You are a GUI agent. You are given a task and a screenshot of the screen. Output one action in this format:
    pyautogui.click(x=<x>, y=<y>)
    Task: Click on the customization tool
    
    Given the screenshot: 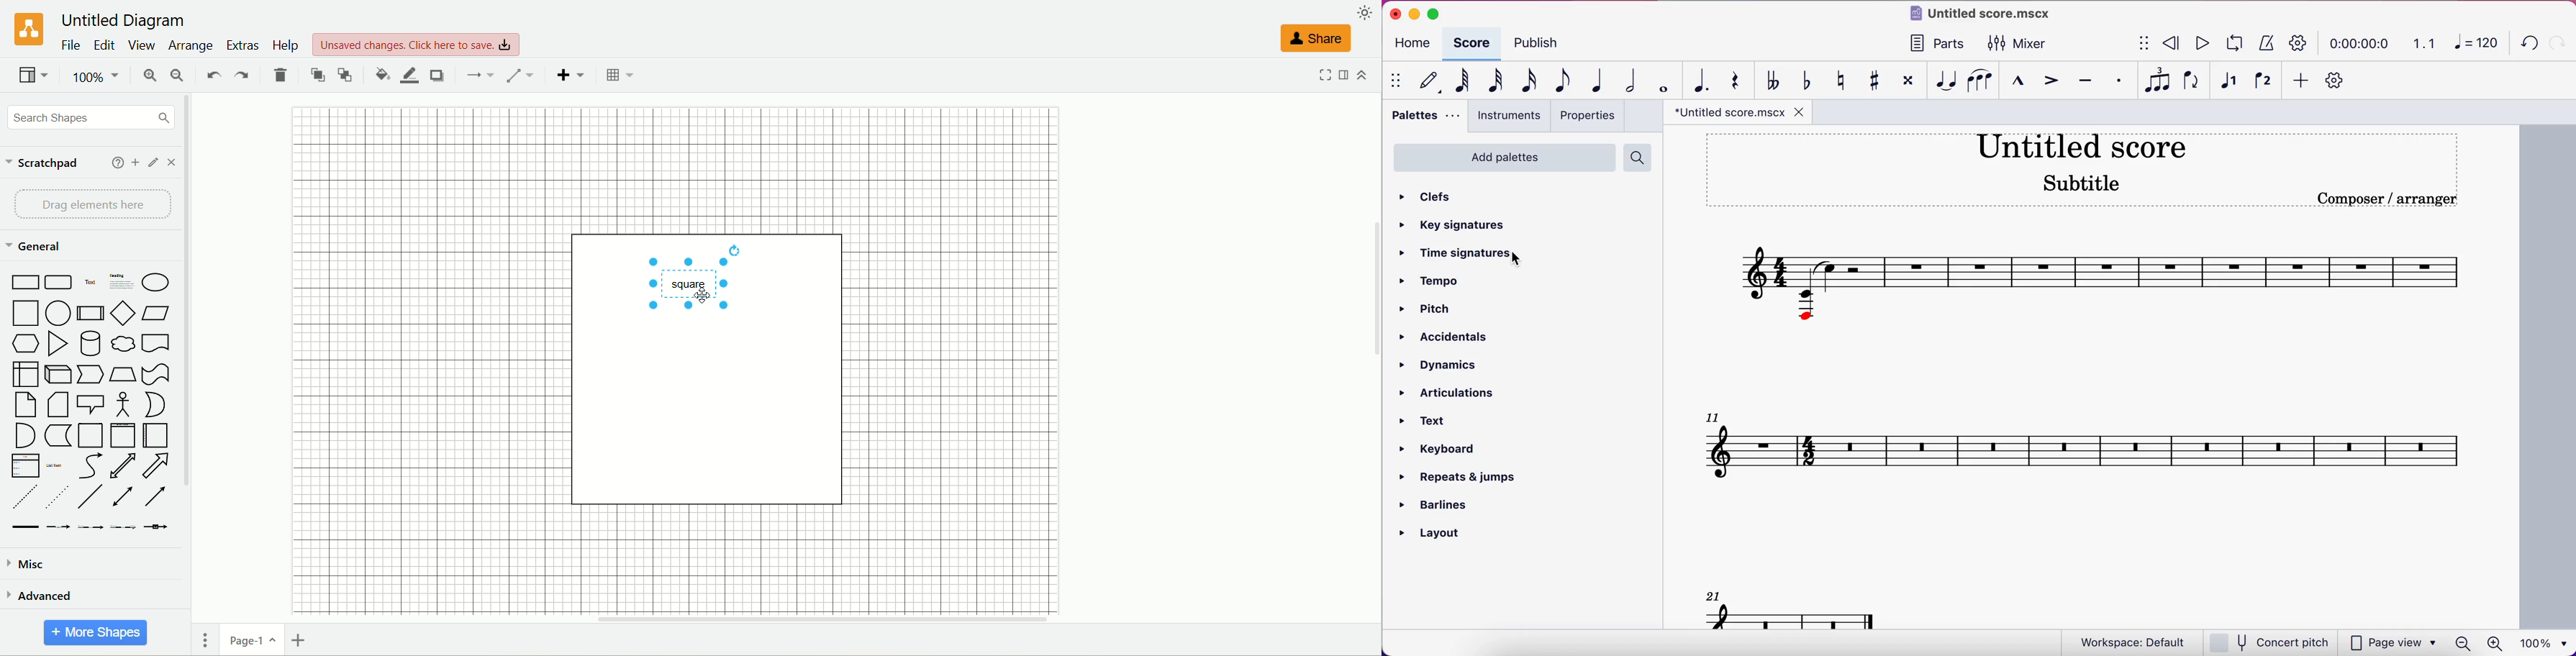 What is the action you would take?
    pyautogui.click(x=2341, y=81)
    